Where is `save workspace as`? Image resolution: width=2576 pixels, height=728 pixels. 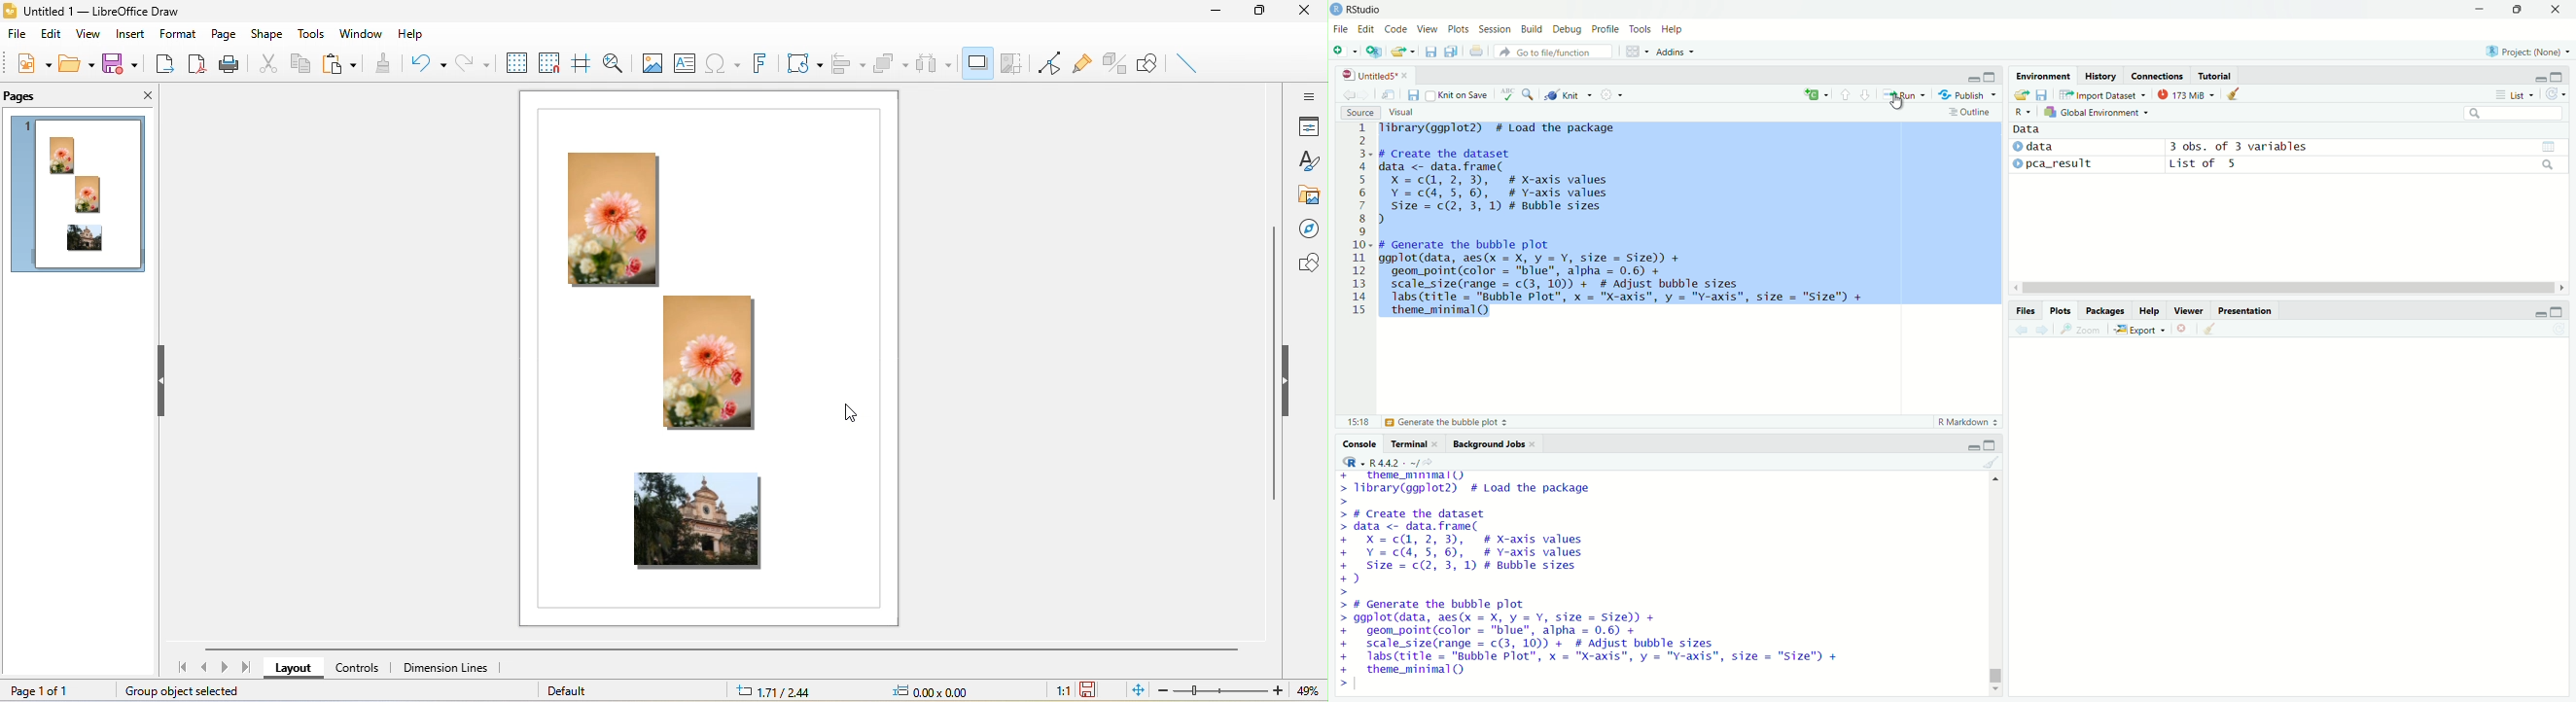 save workspace as is located at coordinates (2043, 94).